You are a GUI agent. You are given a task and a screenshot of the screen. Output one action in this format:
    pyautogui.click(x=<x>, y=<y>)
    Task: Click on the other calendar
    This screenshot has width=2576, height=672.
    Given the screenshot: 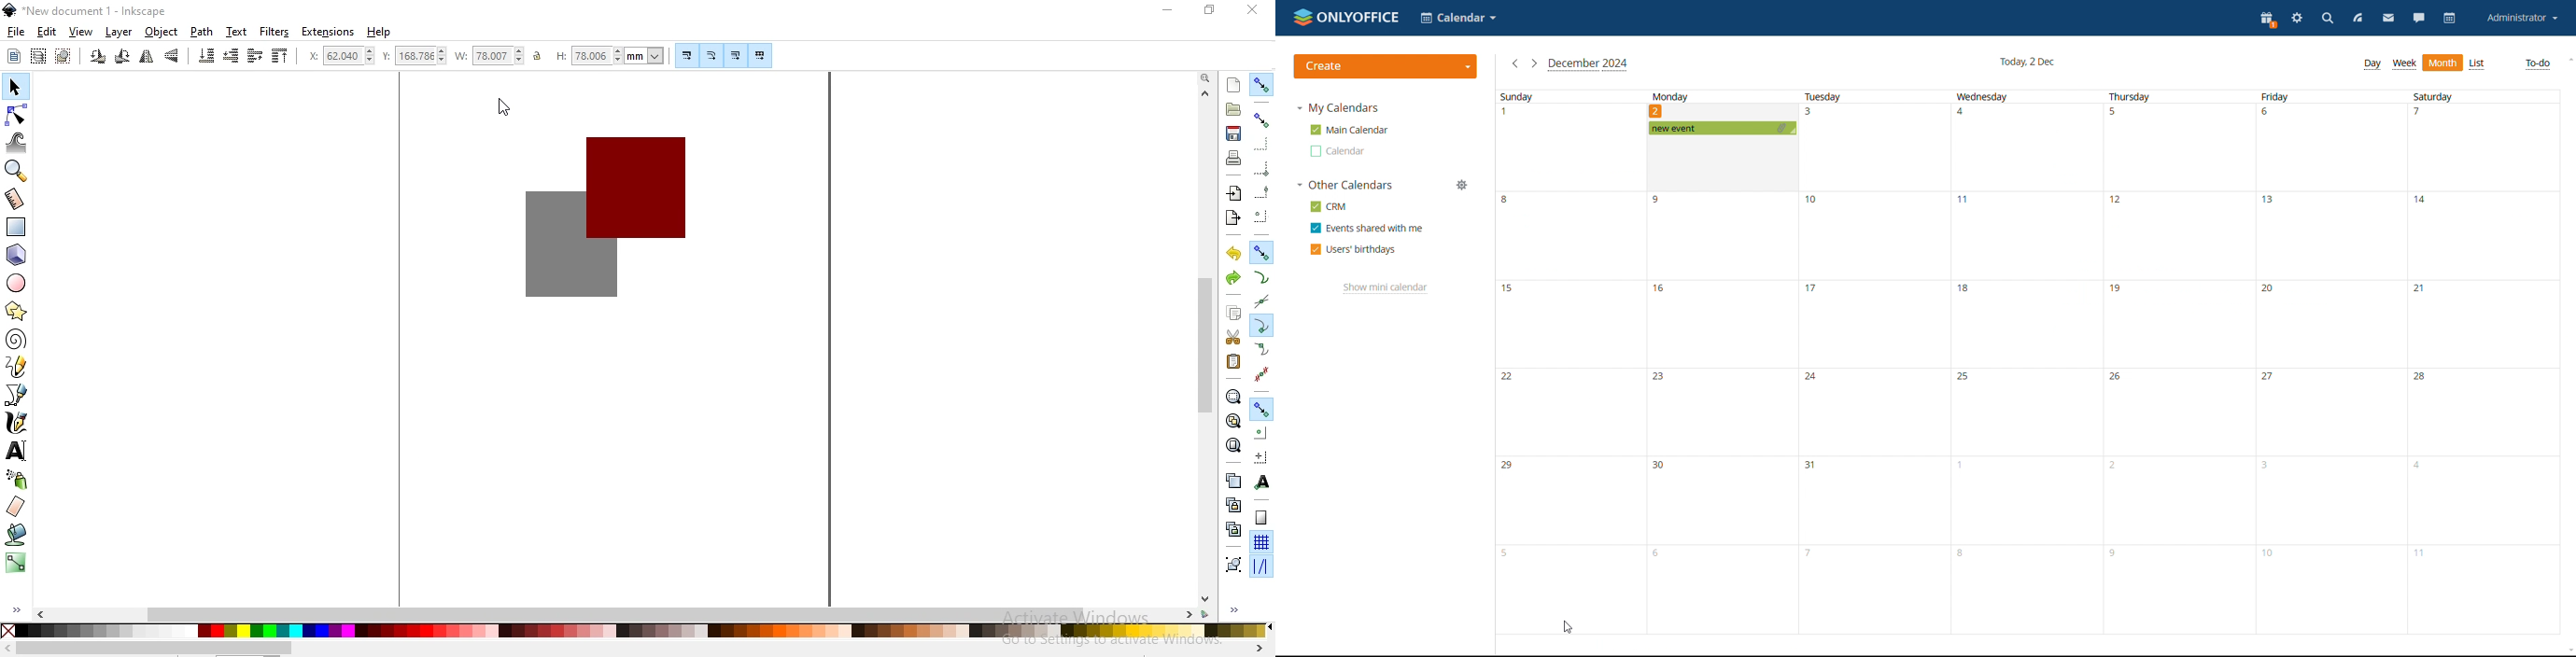 What is the action you would take?
    pyautogui.click(x=1336, y=151)
    